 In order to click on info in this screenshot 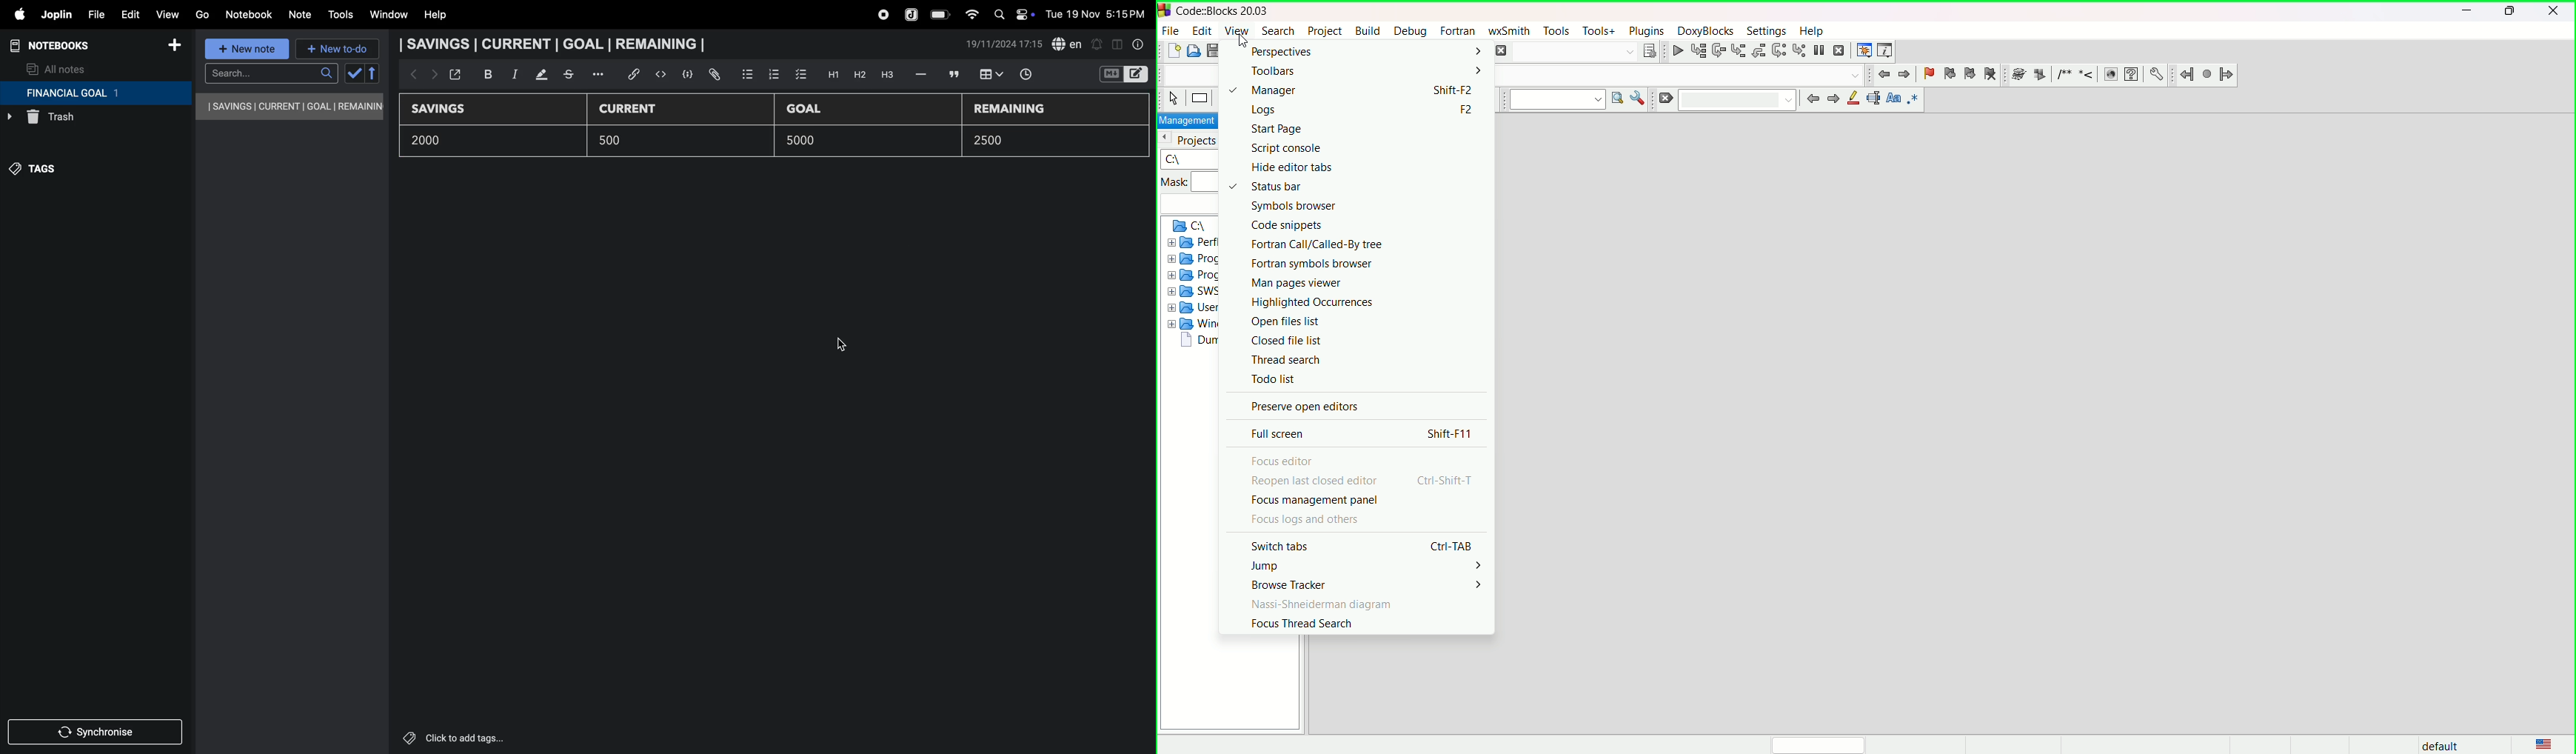, I will do `click(1139, 44)`.